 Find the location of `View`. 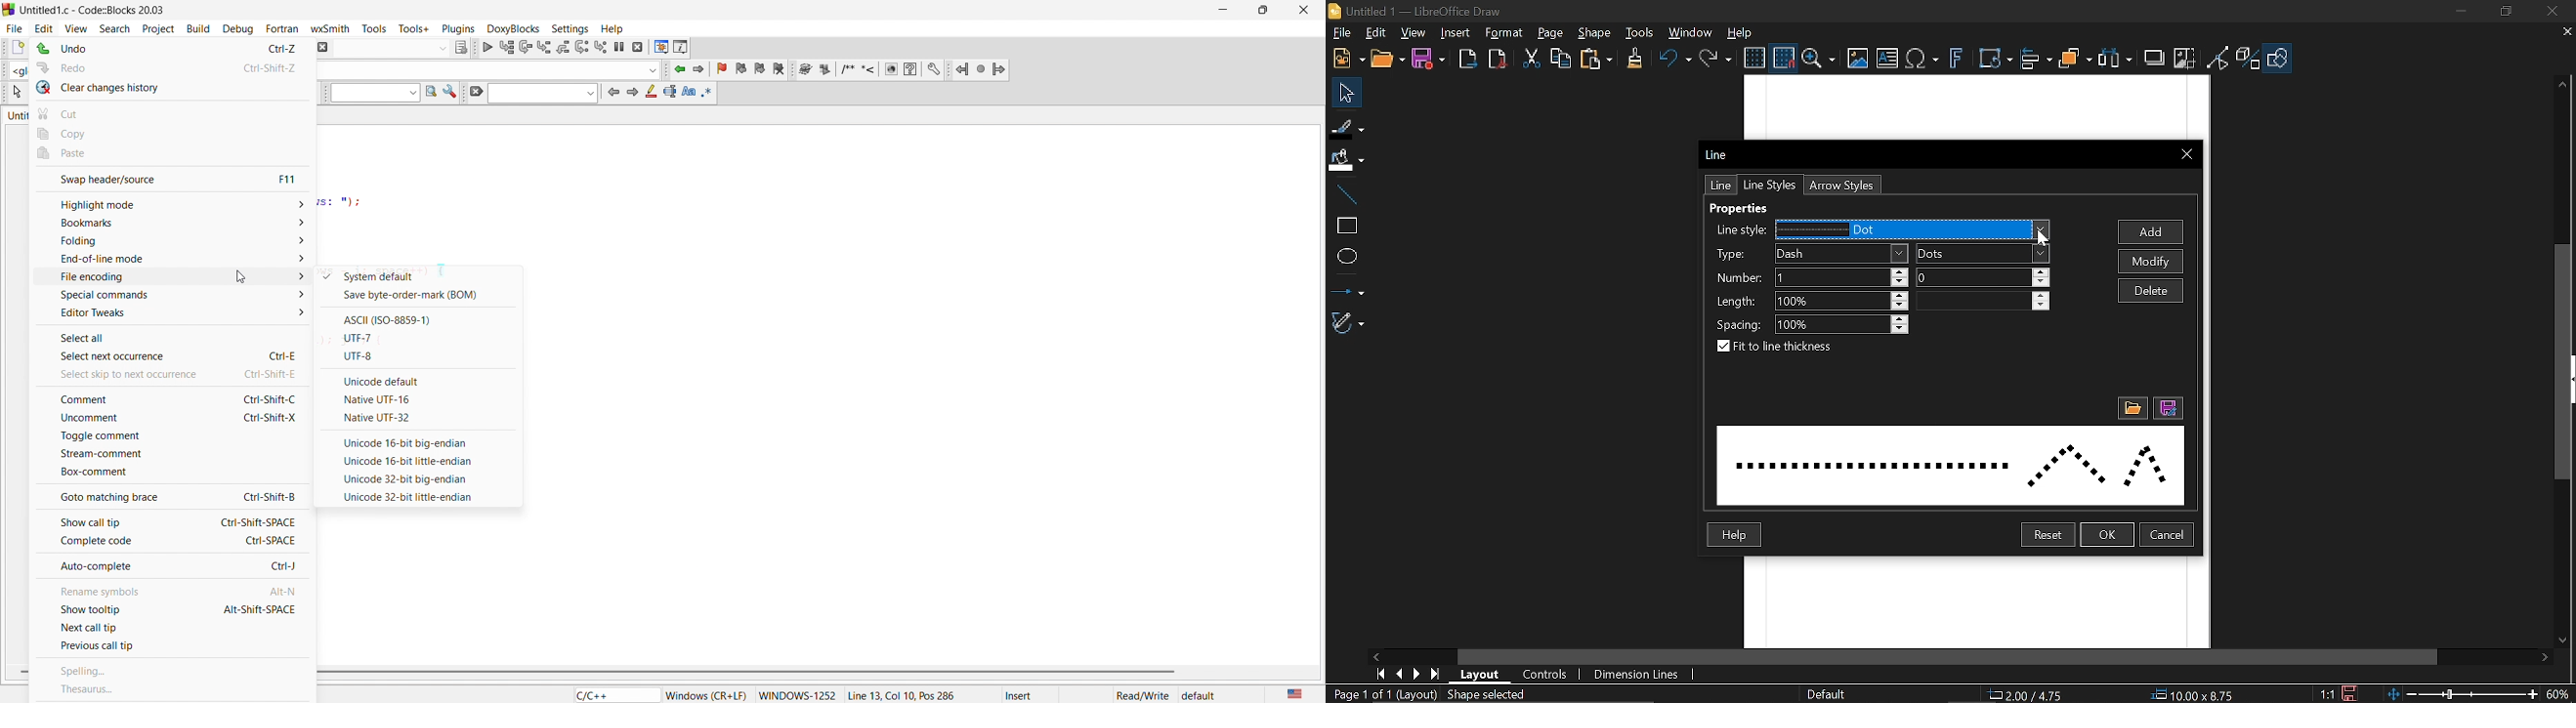

View is located at coordinates (1414, 31).